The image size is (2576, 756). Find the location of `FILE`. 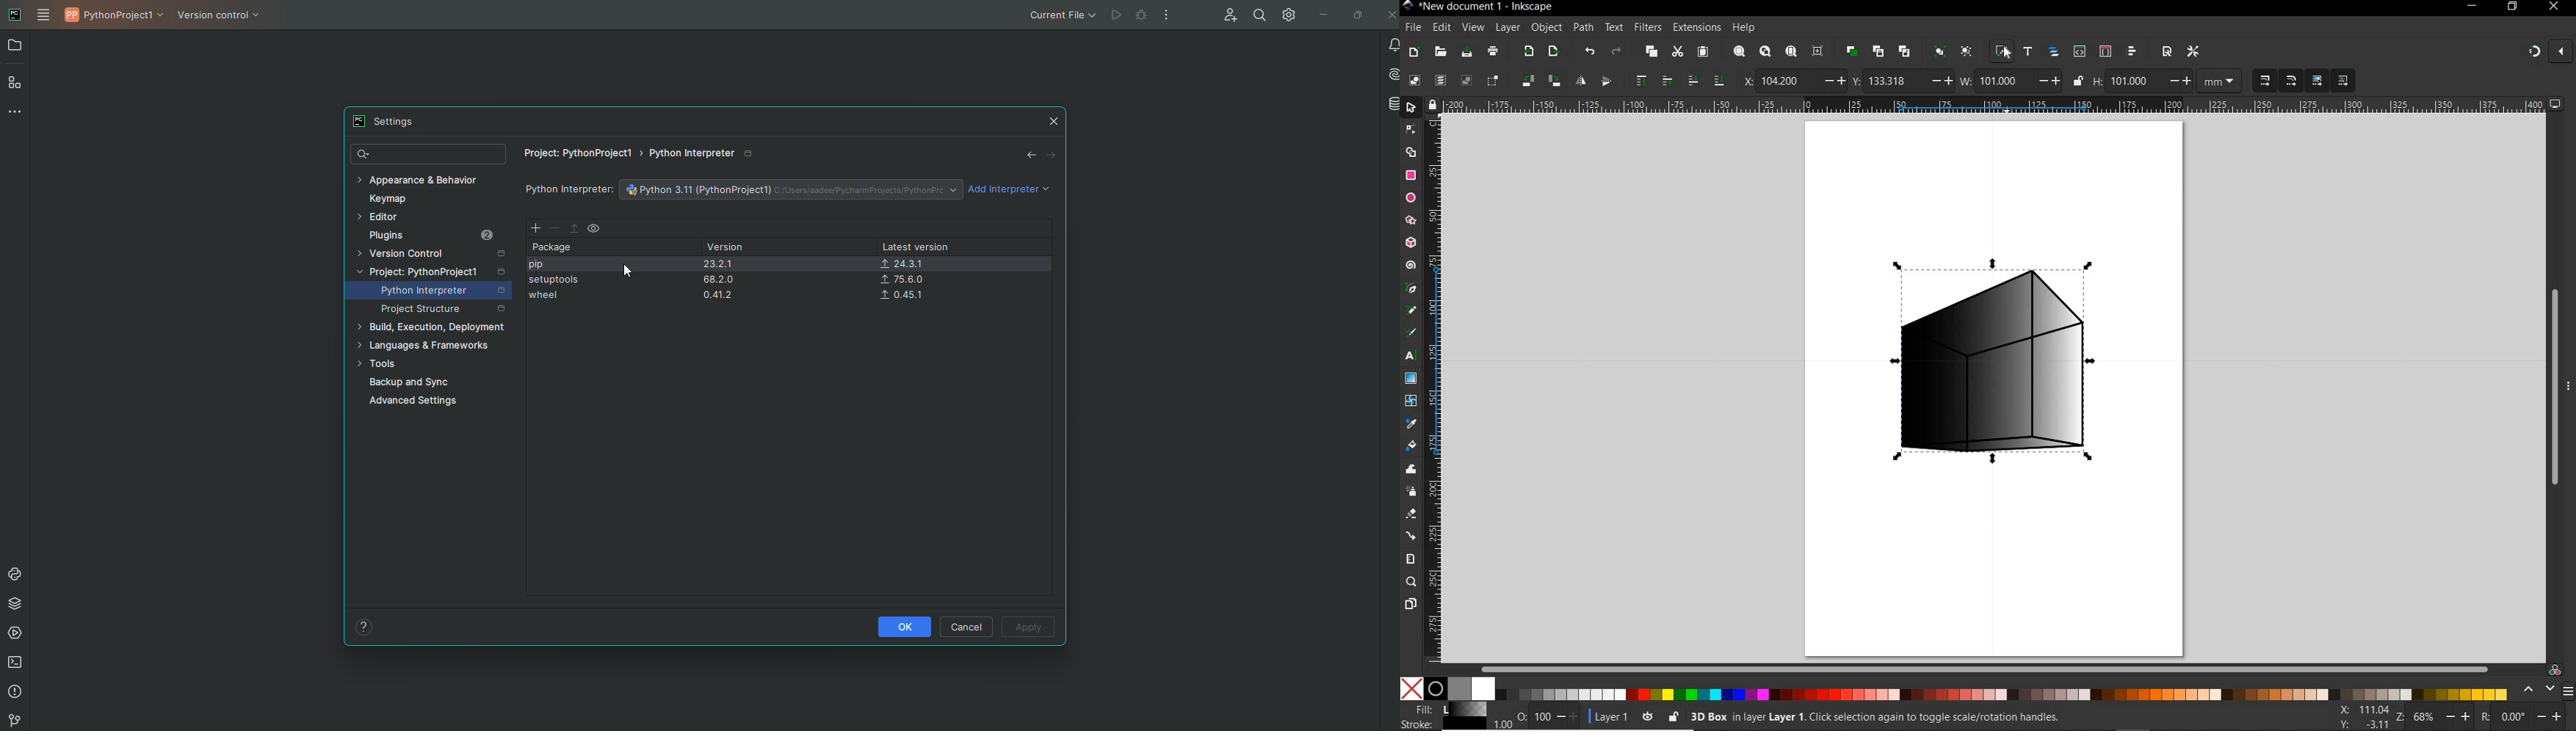

FILE is located at coordinates (1413, 28).